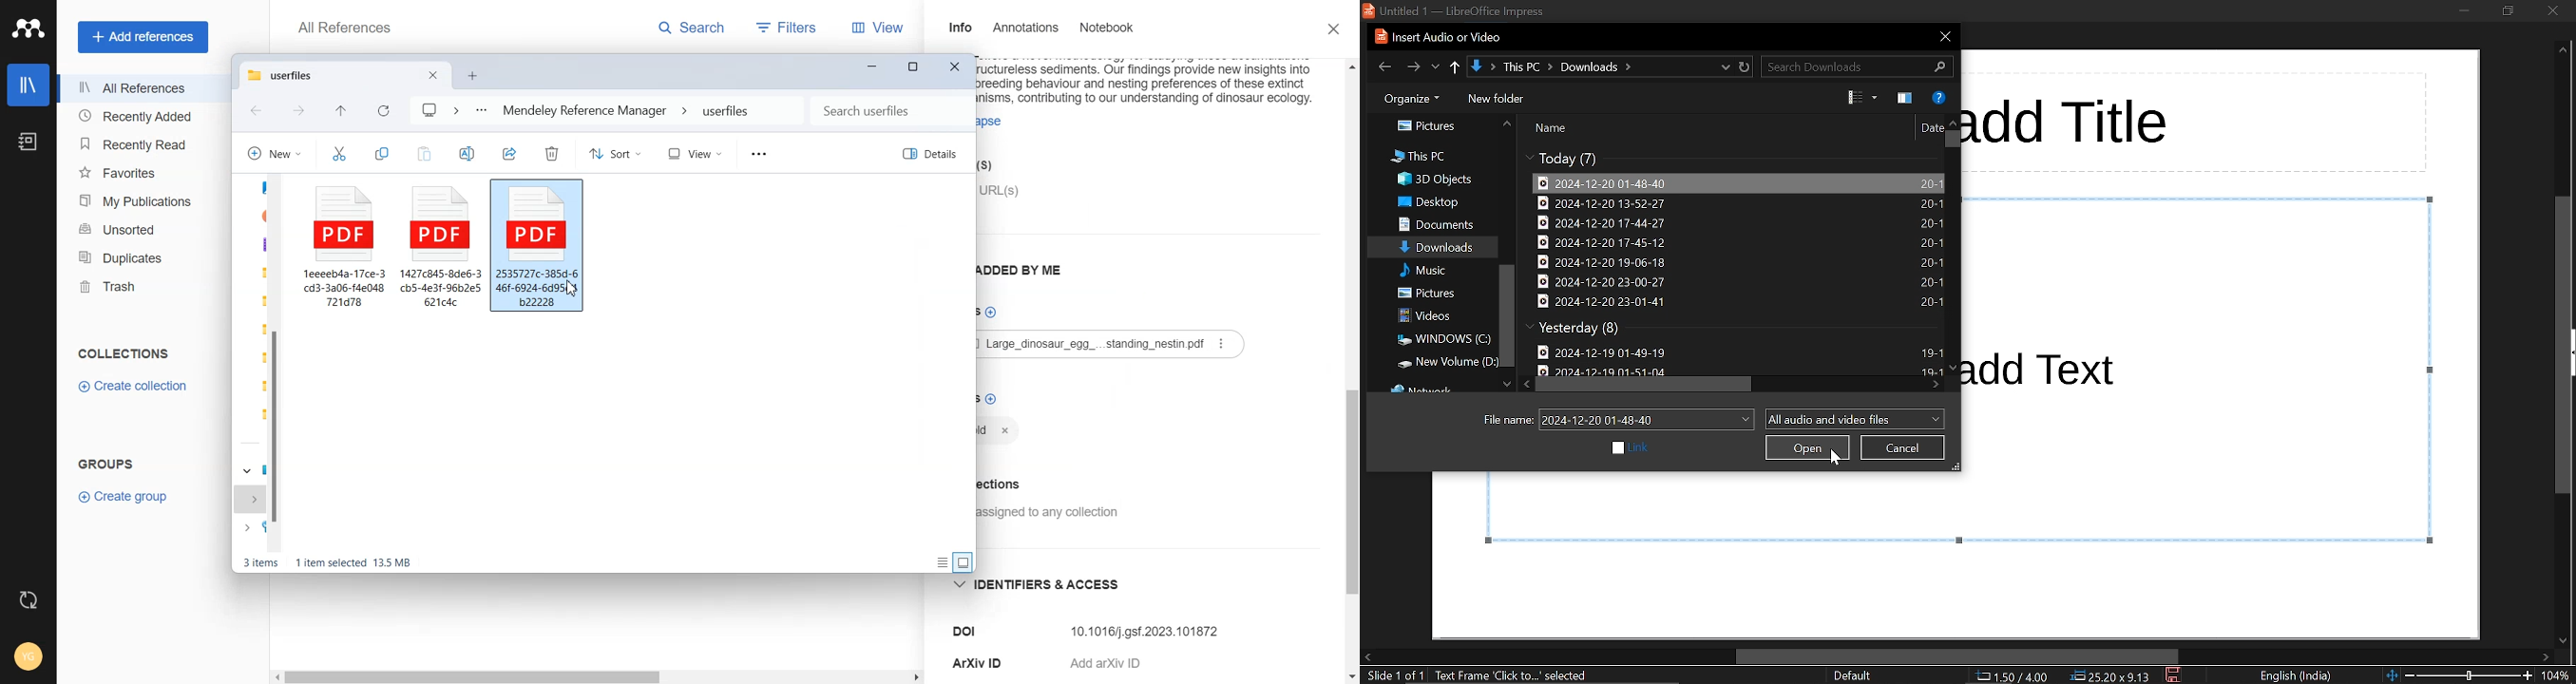  What do you see at coordinates (28, 28) in the screenshot?
I see `Logo` at bounding box center [28, 28].